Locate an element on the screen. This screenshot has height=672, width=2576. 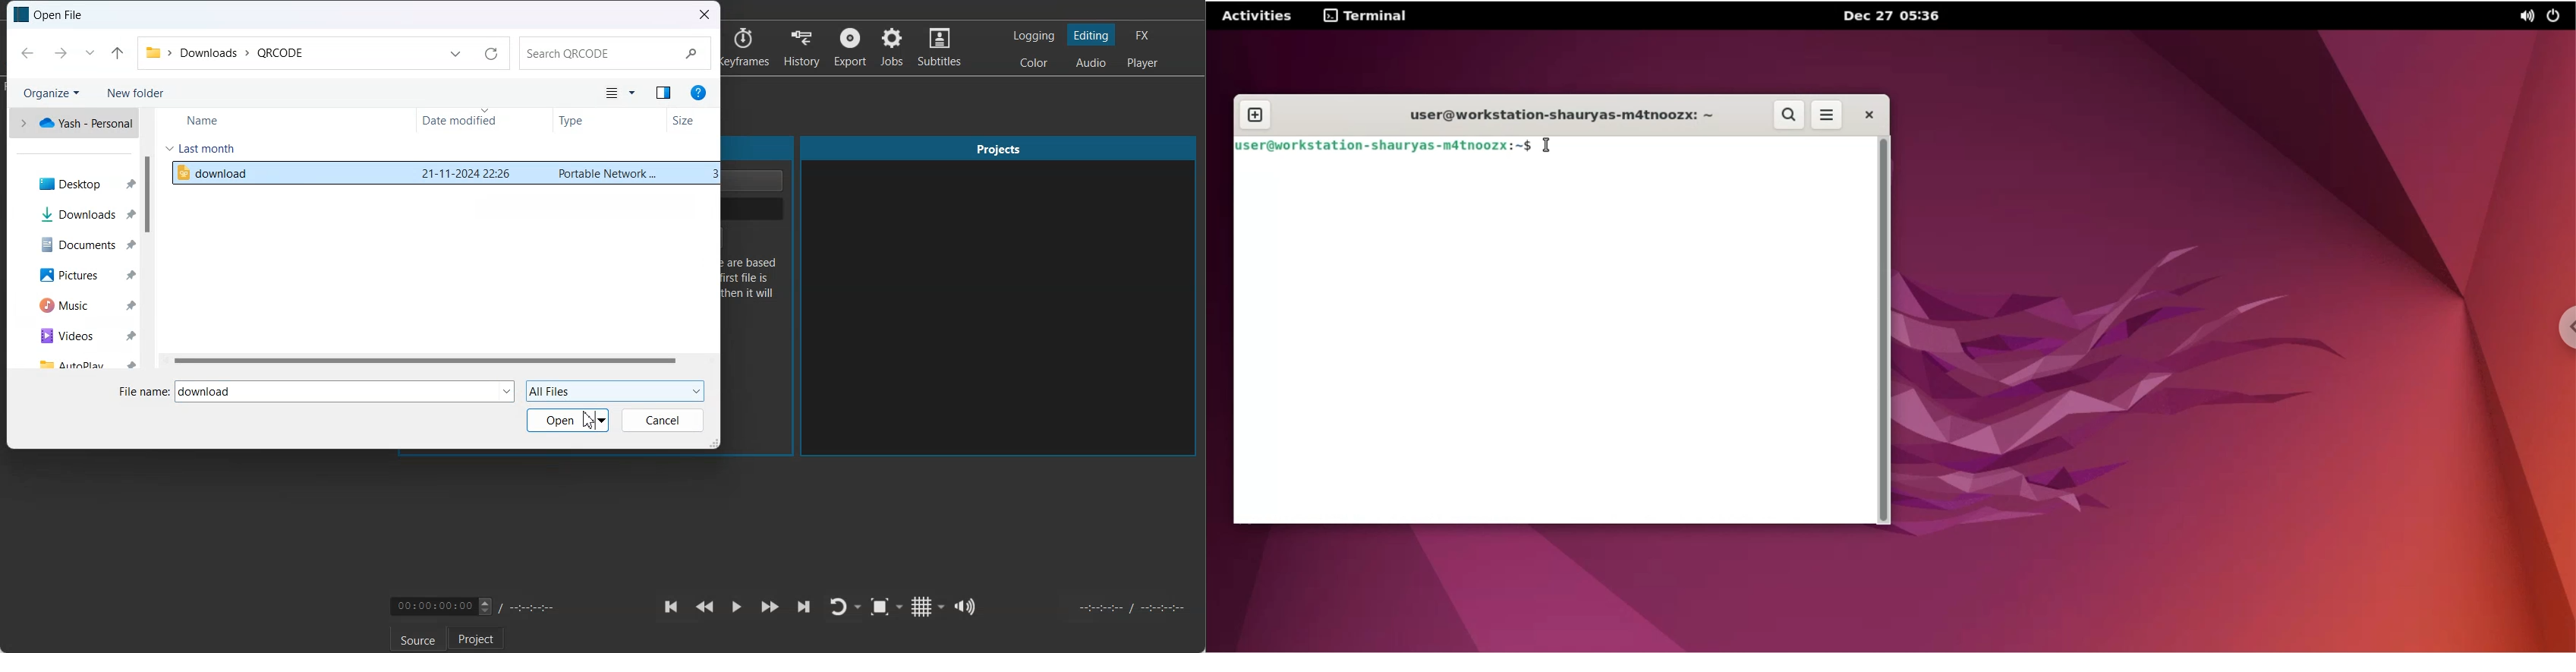
Toggle play is located at coordinates (737, 607).